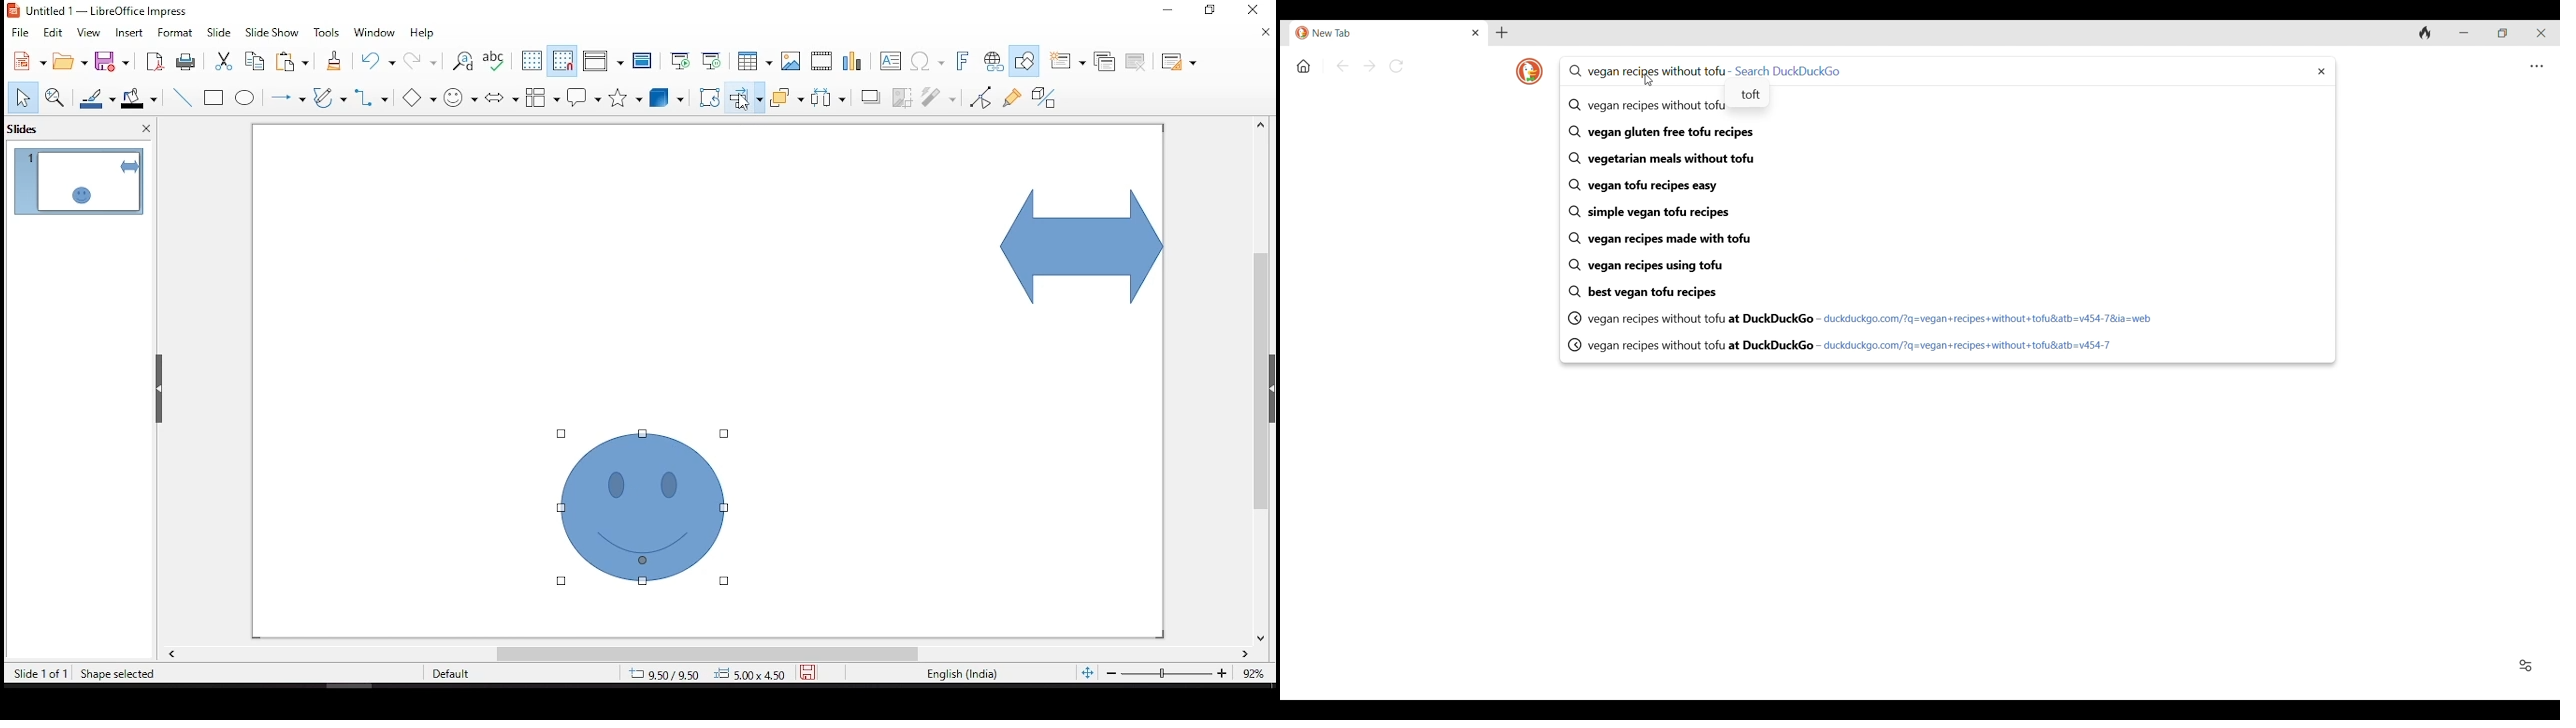 This screenshot has height=728, width=2576. Describe the element at coordinates (25, 61) in the screenshot. I see `new` at that location.